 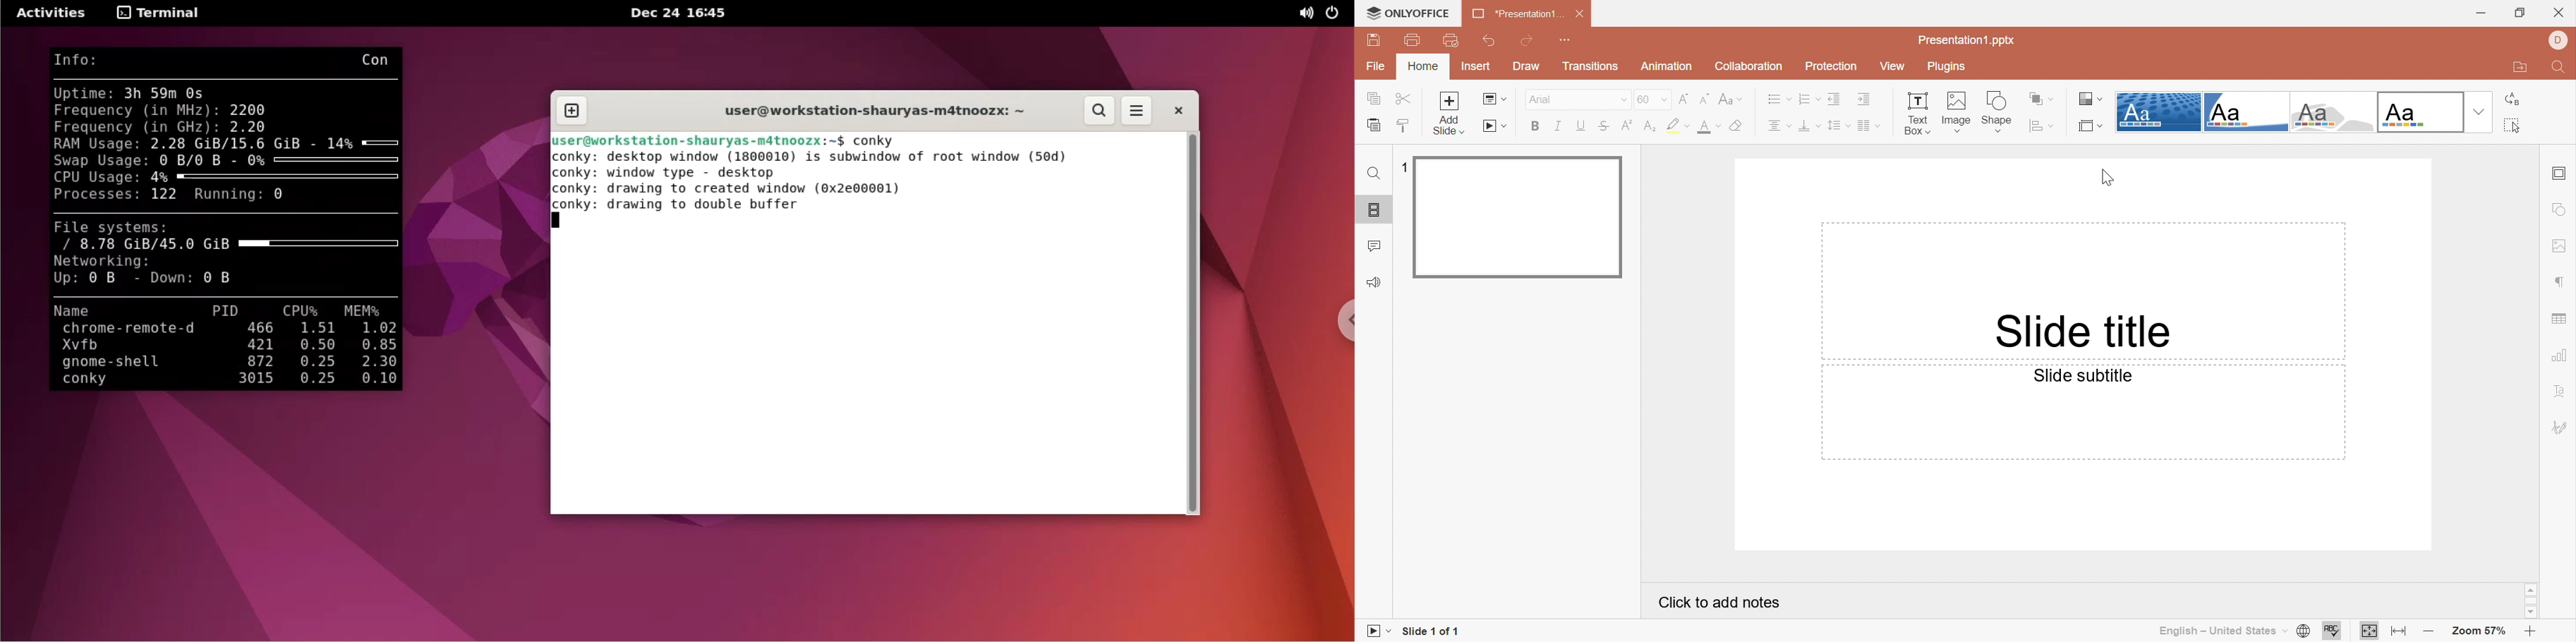 I want to click on Line spacing, so click(x=1836, y=126).